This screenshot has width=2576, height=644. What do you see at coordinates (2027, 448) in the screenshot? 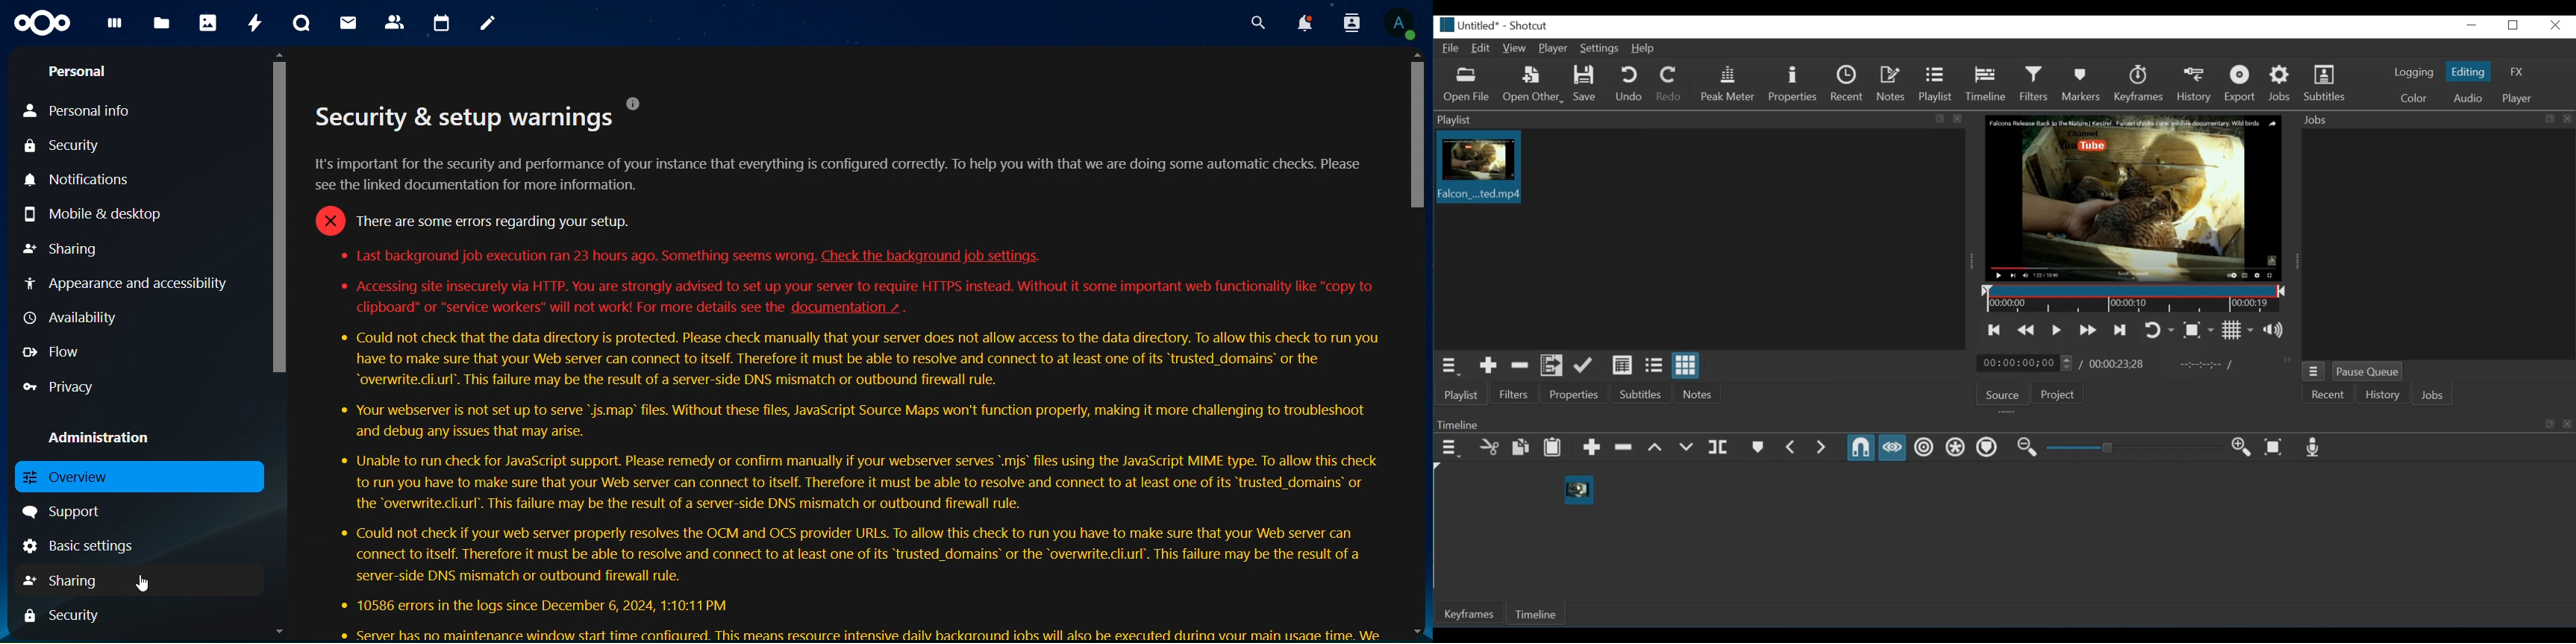
I see `Zoom timeline out` at bounding box center [2027, 448].